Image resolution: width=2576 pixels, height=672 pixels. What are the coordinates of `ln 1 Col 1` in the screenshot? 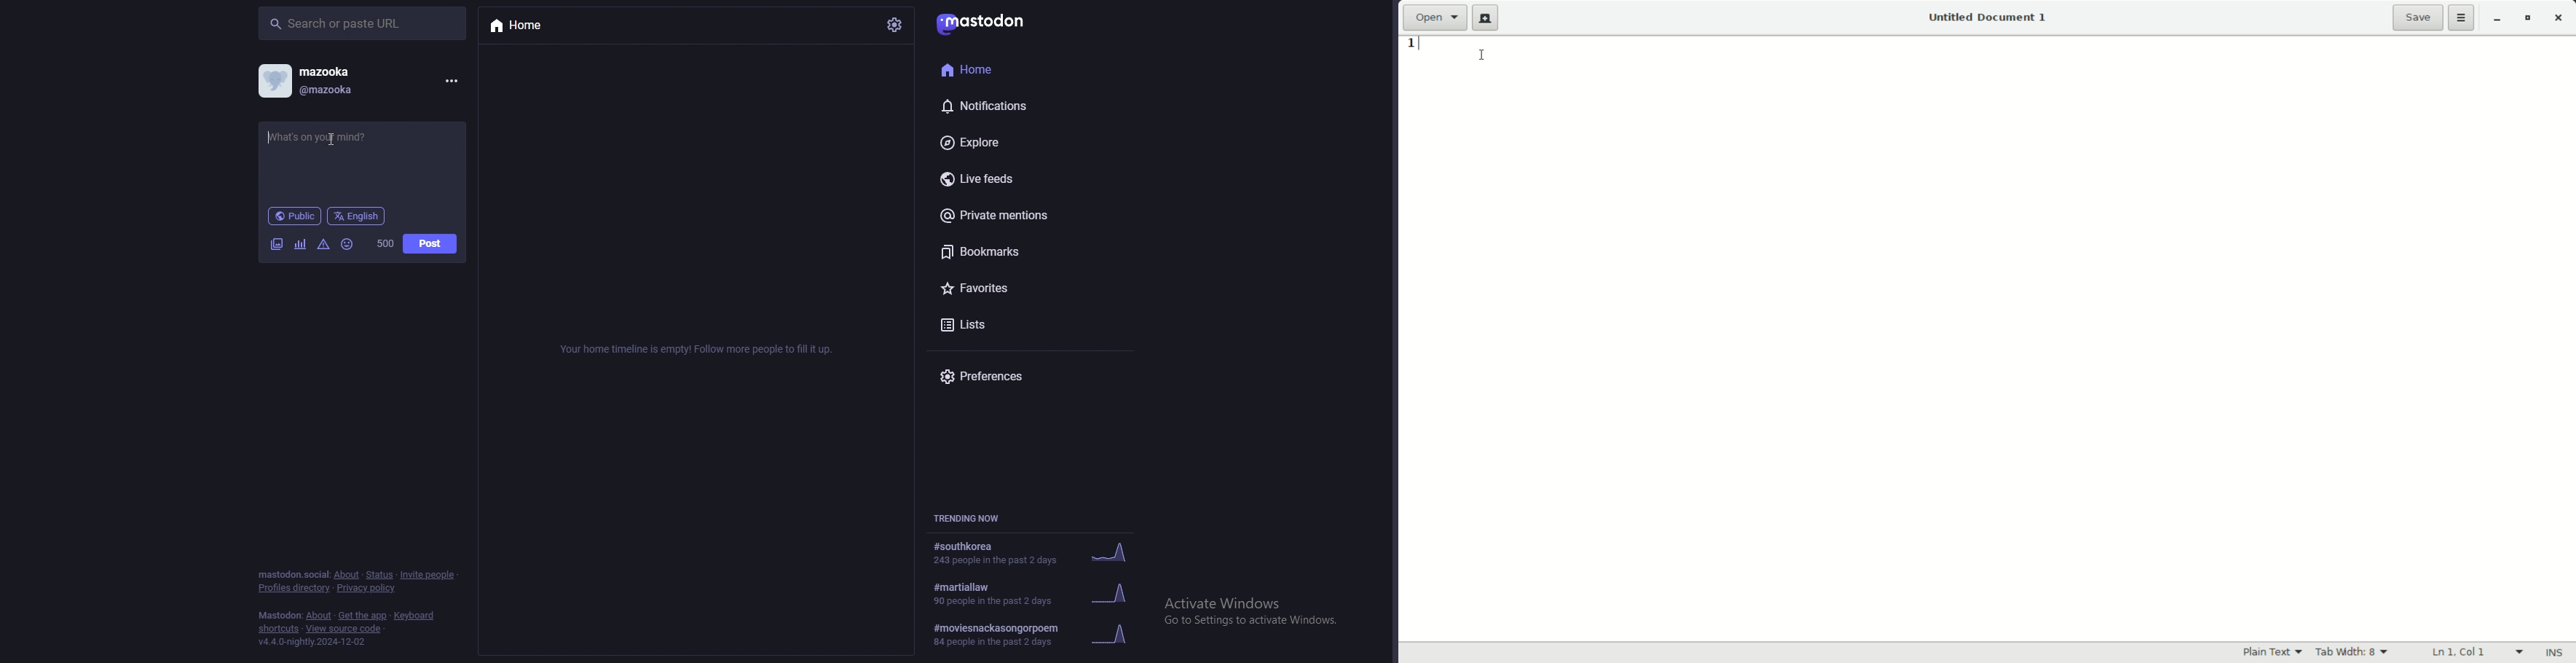 It's located at (2476, 651).